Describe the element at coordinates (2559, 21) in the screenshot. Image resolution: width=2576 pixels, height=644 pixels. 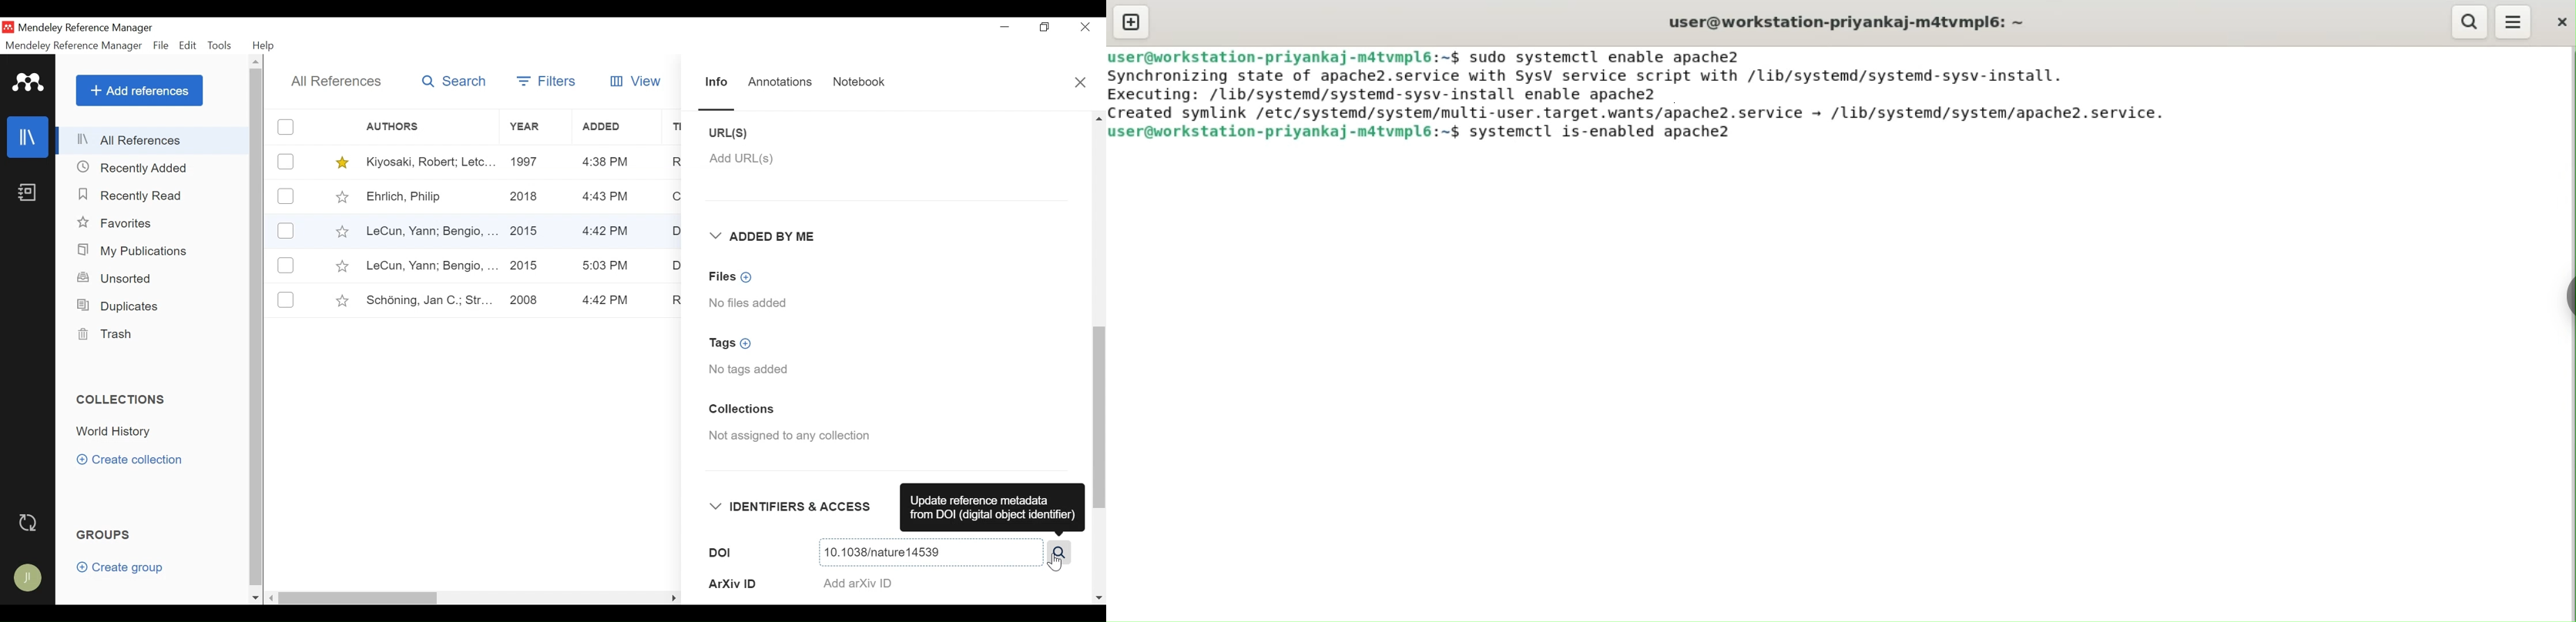
I see `close` at that location.